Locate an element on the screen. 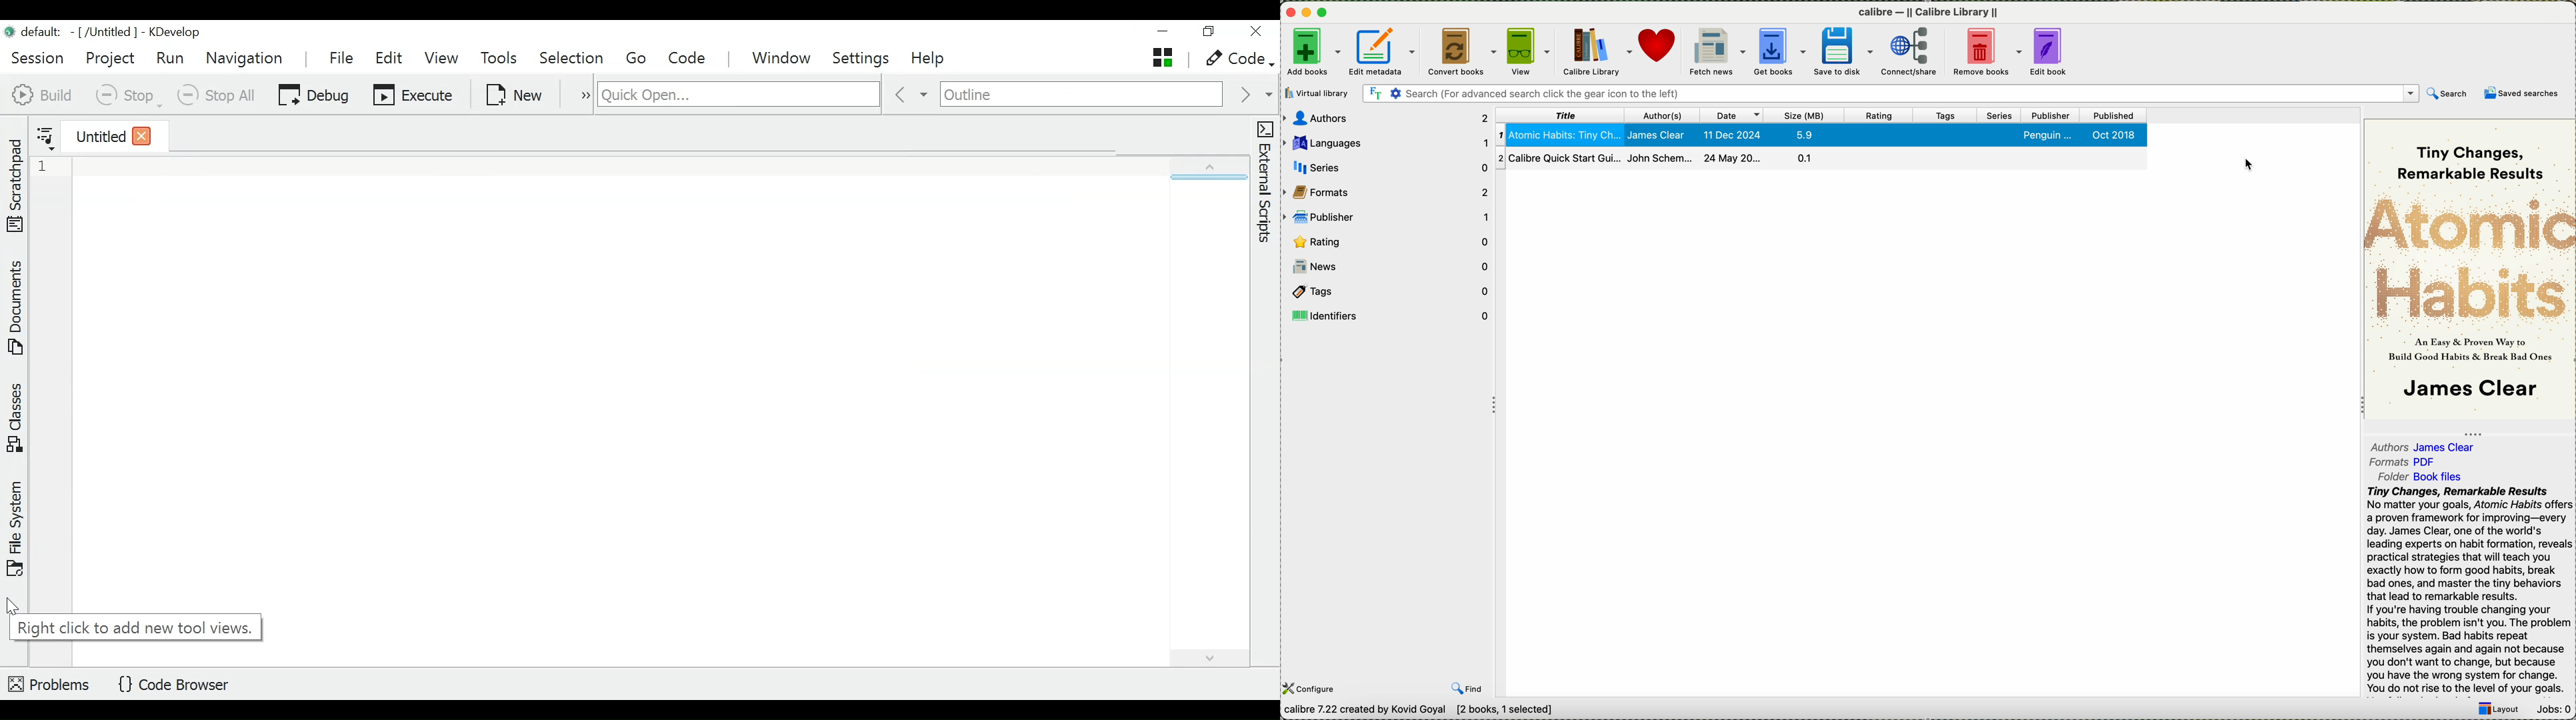 The width and height of the screenshot is (2576, 728). saved searches is located at coordinates (2521, 95).